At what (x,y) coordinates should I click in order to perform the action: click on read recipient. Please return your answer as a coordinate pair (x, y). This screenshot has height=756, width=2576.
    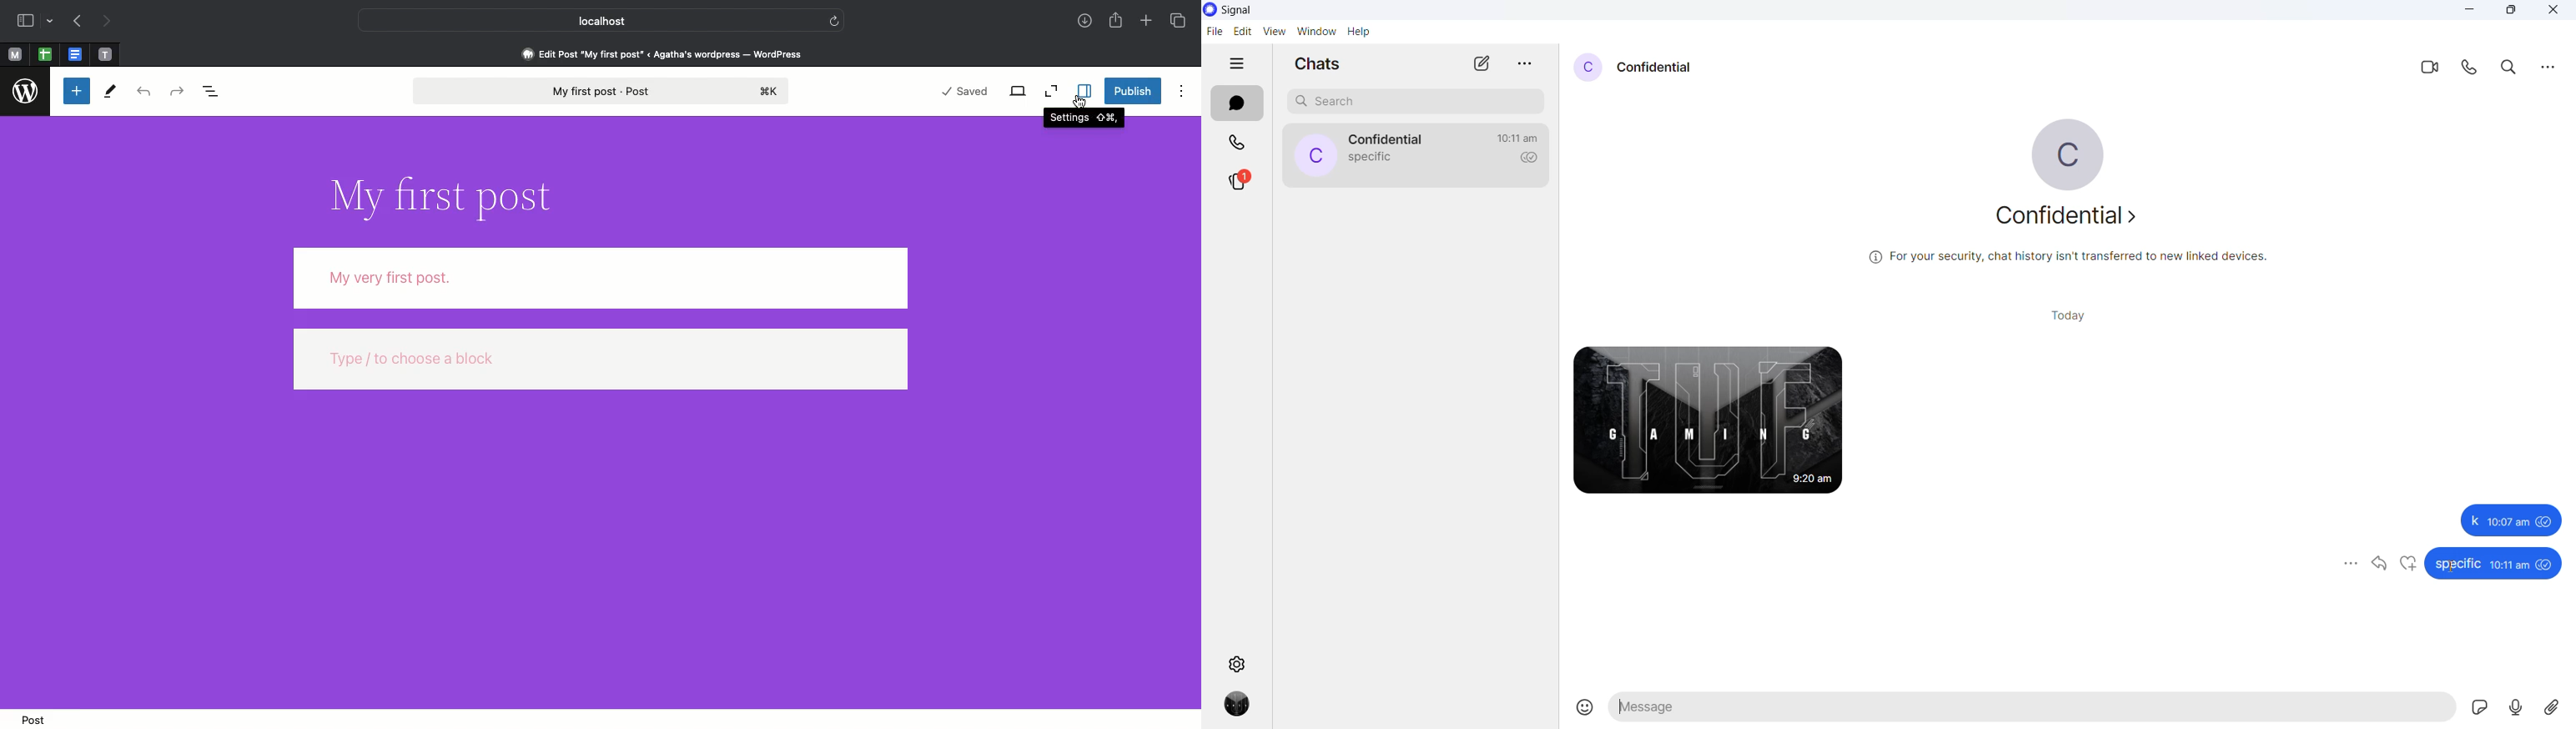
    Looking at the image, I should click on (1531, 158).